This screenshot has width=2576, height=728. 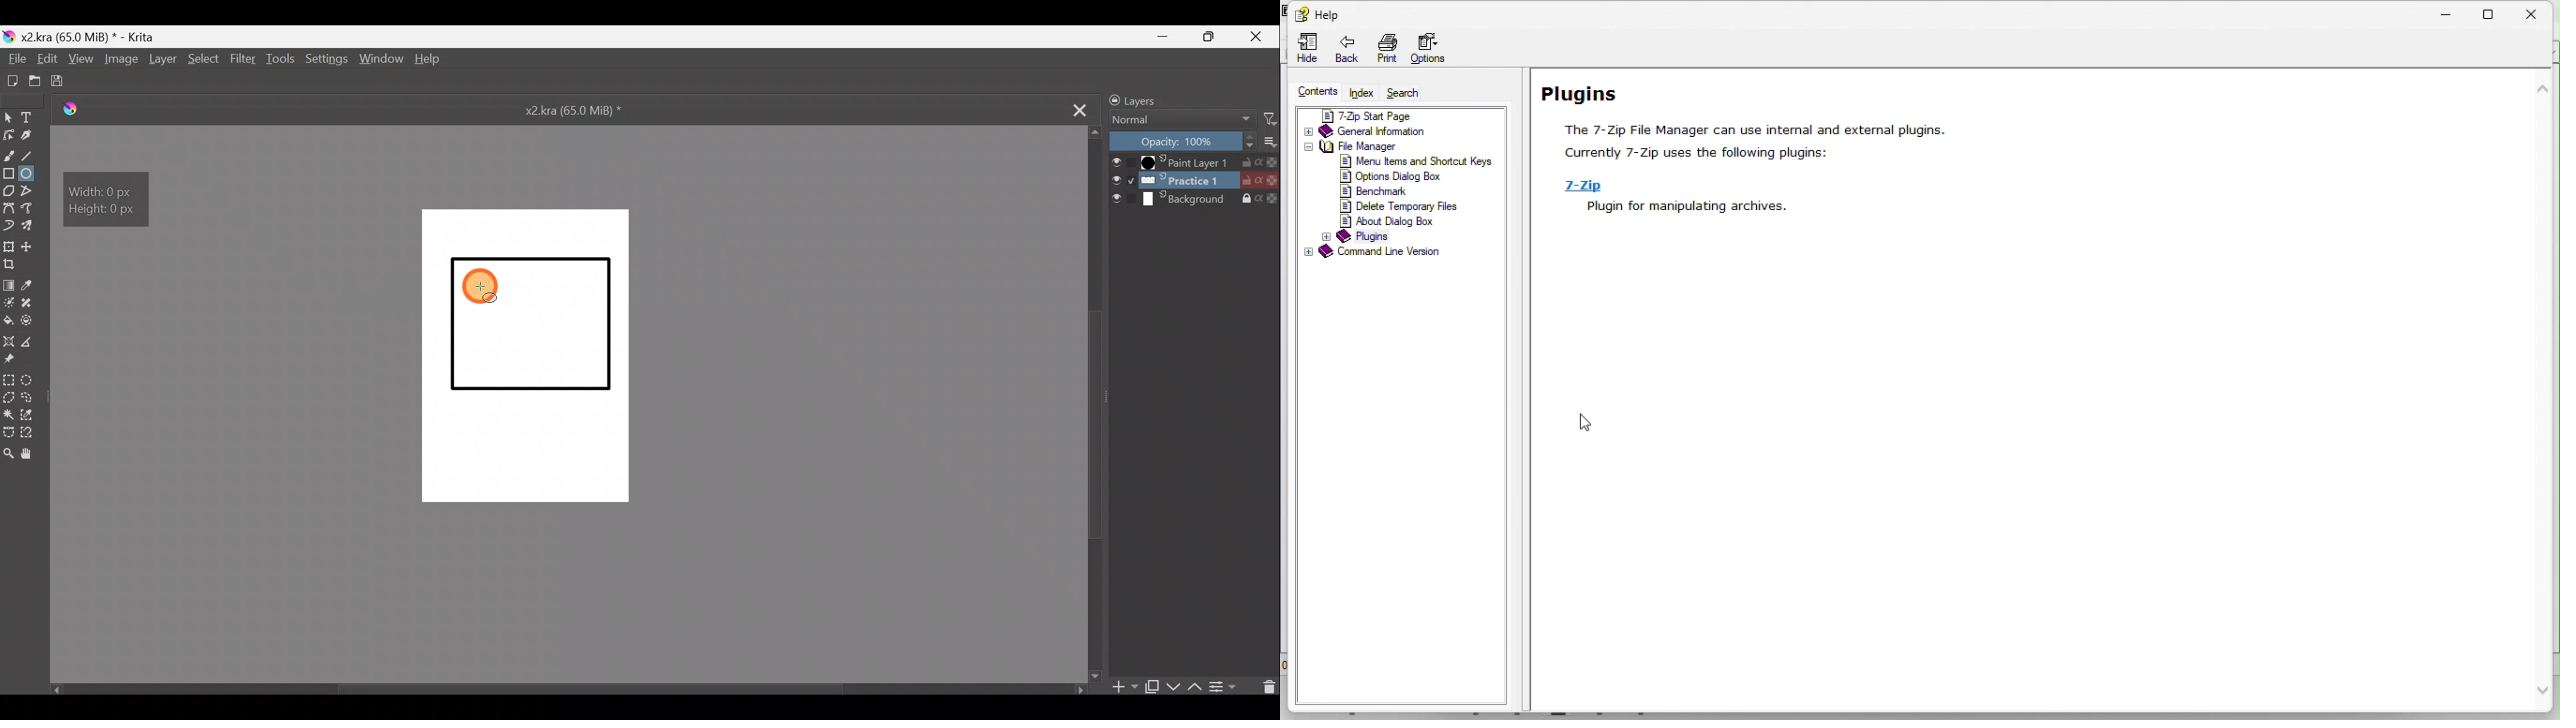 I want to click on Freehand selection tool, so click(x=29, y=397).